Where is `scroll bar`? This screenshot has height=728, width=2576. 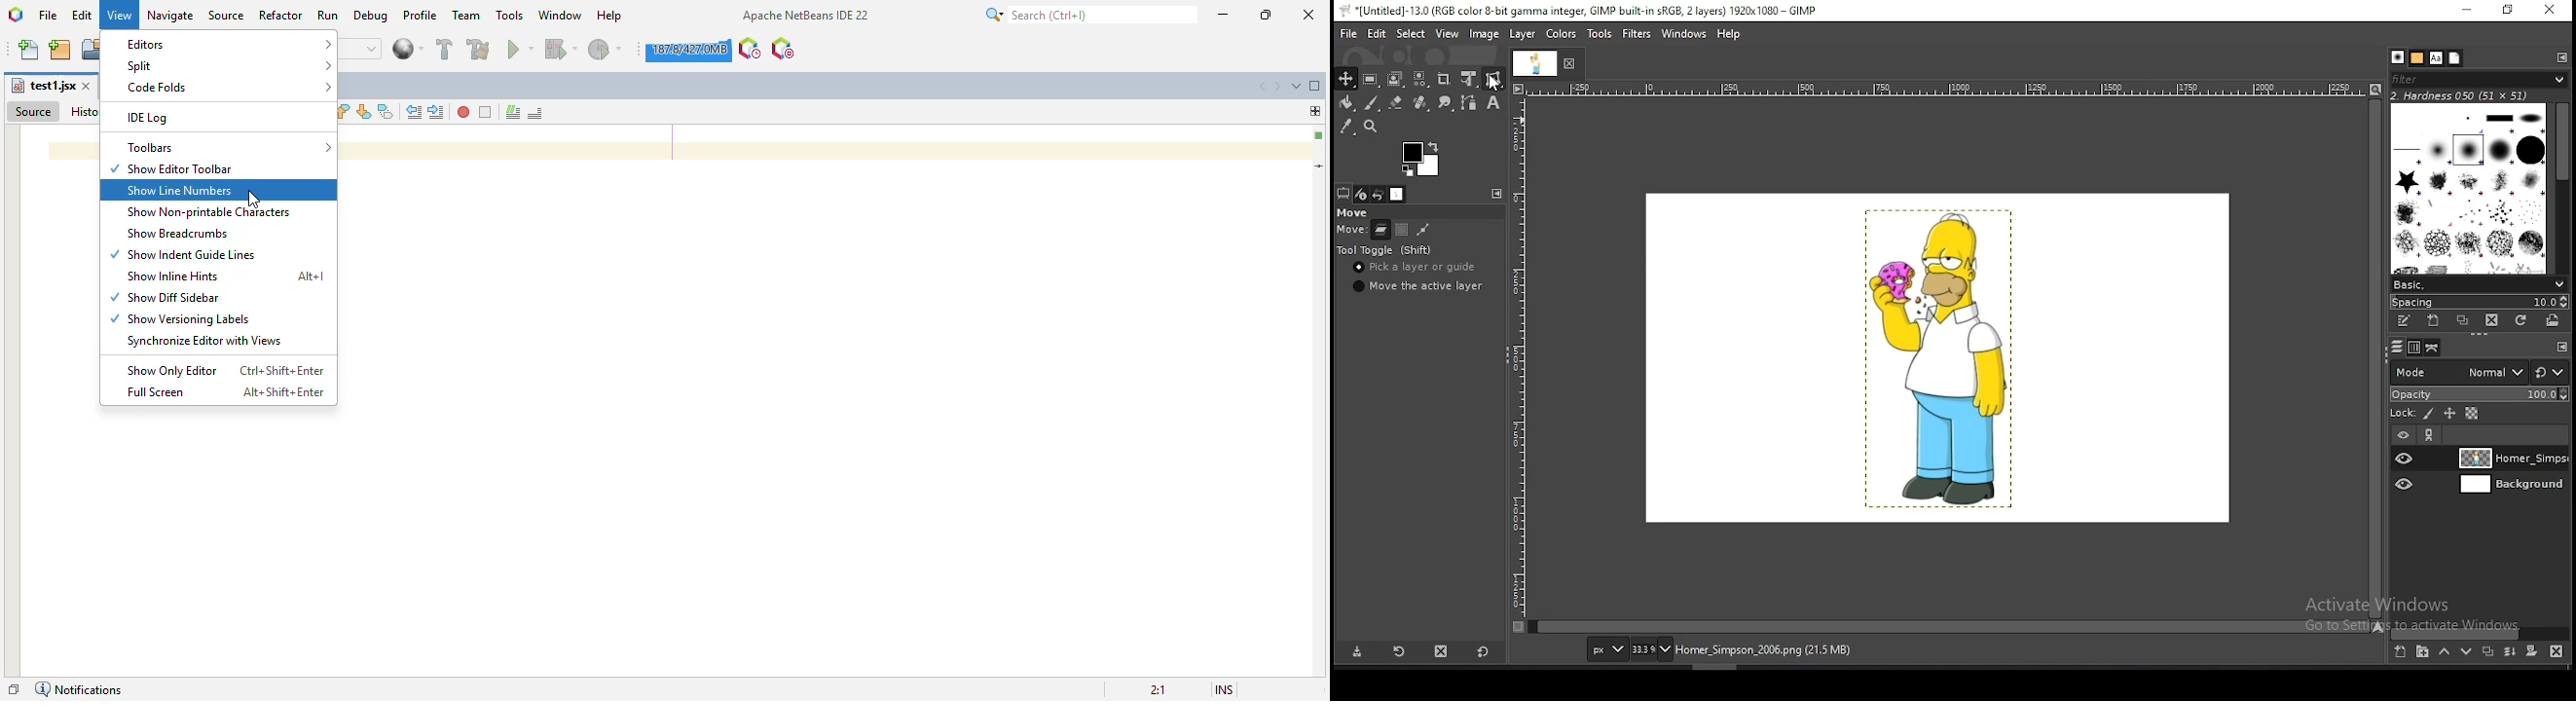 scroll bar is located at coordinates (2481, 632).